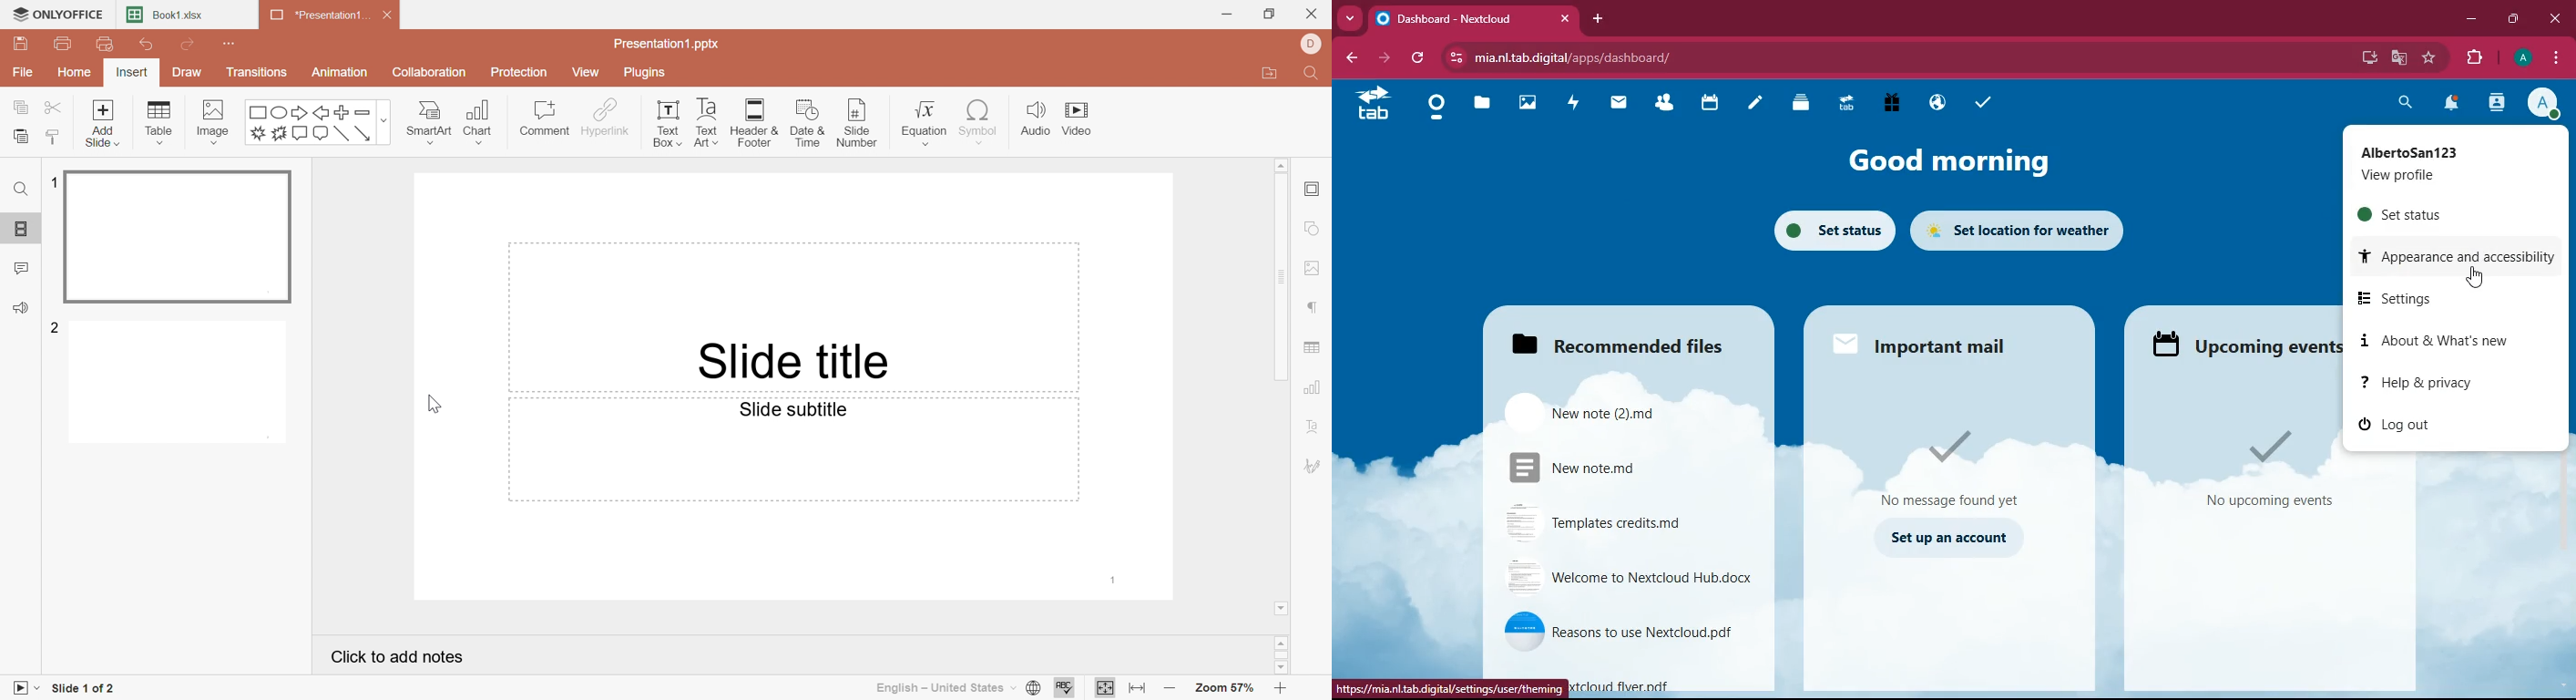 Image resolution: width=2576 pixels, height=700 pixels. I want to click on mail, so click(1623, 102).